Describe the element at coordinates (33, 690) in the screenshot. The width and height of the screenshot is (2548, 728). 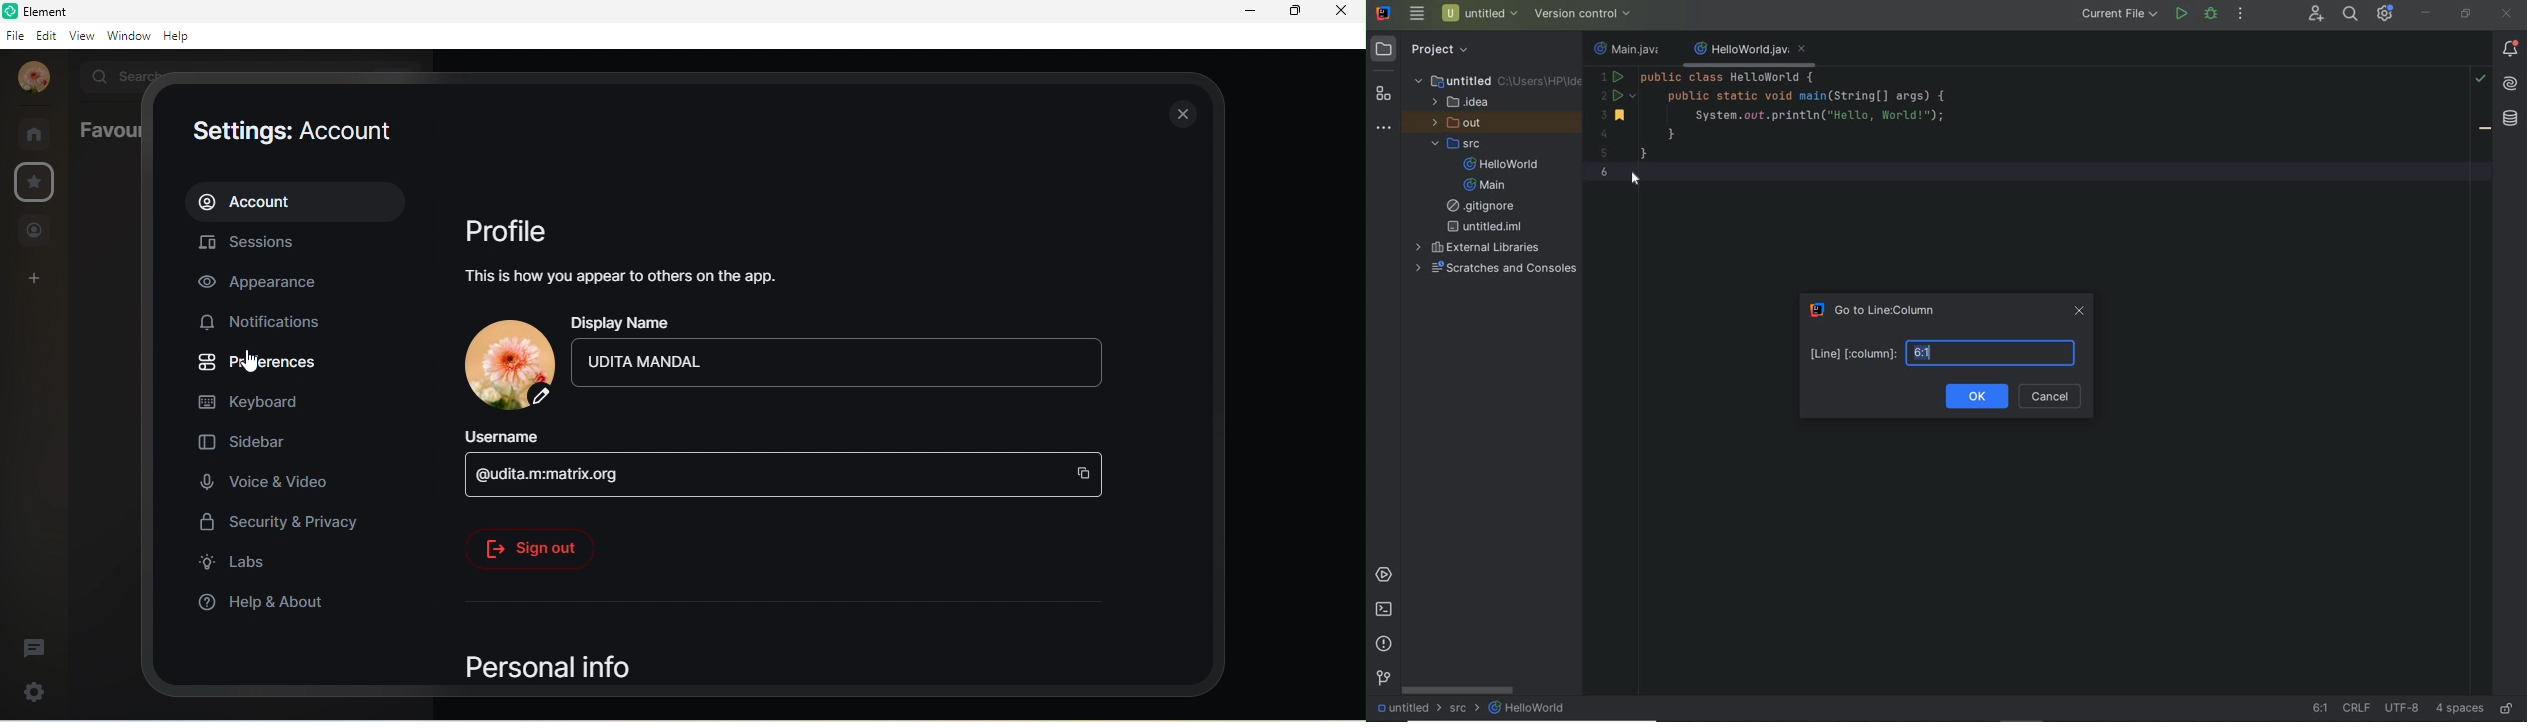
I see `settings` at that location.